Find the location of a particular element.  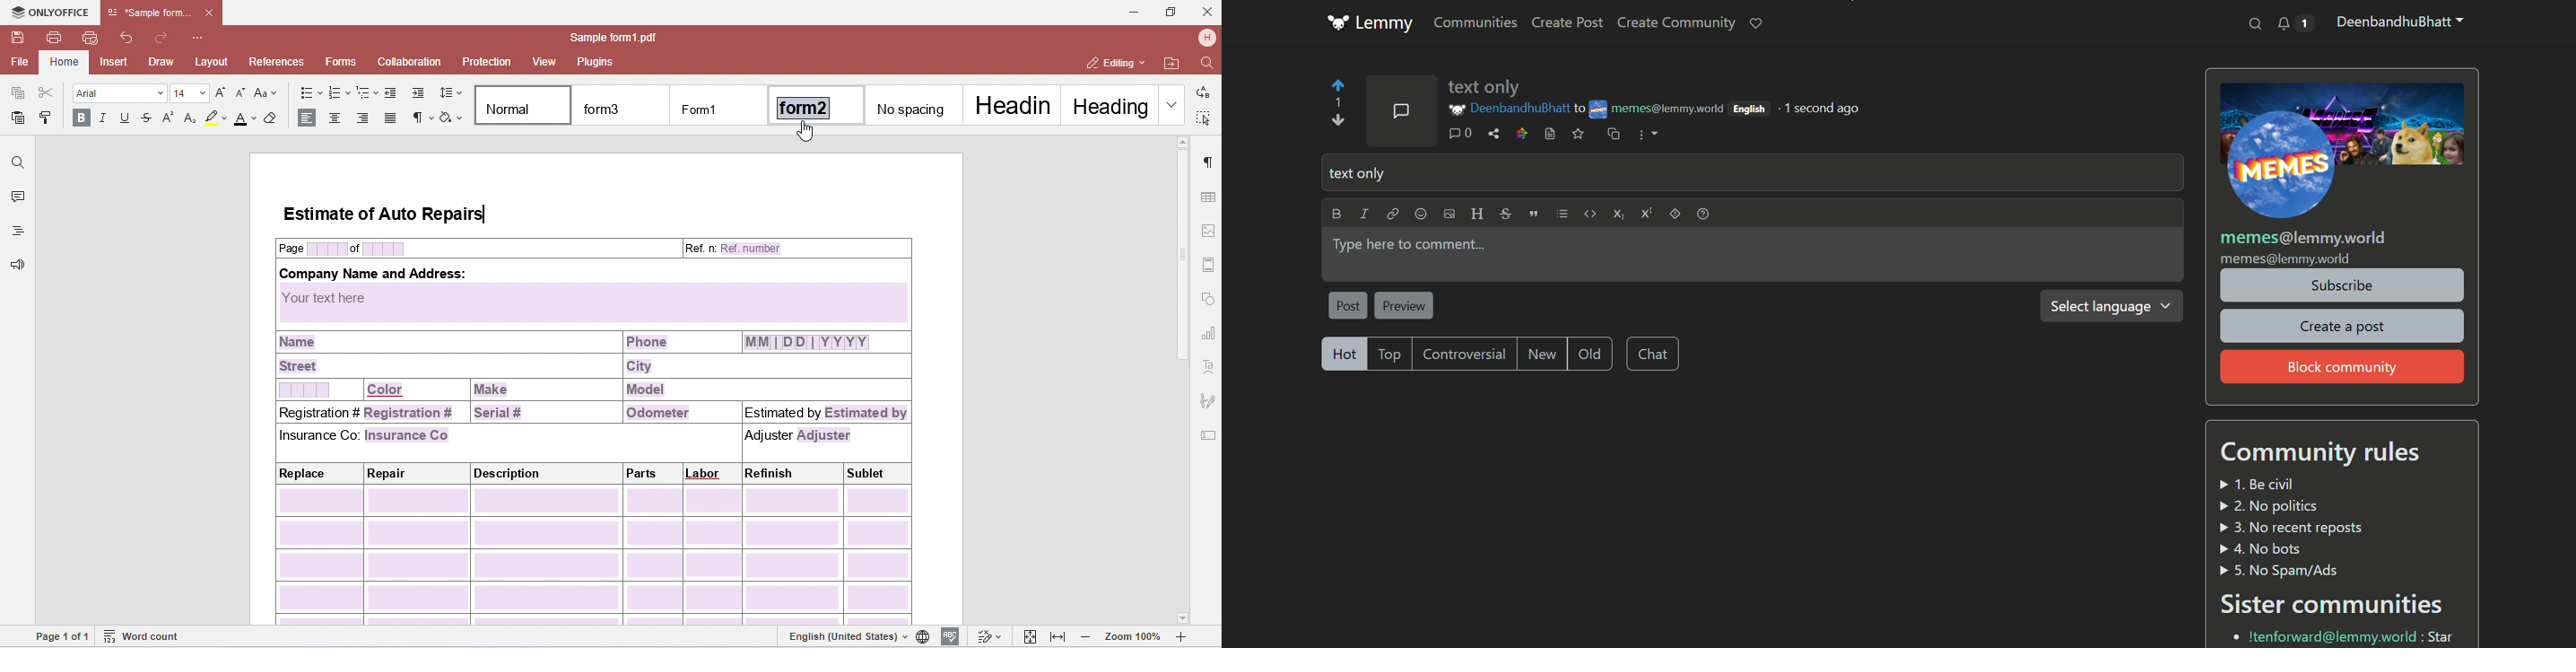

cross-post is located at coordinates (1613, 133).